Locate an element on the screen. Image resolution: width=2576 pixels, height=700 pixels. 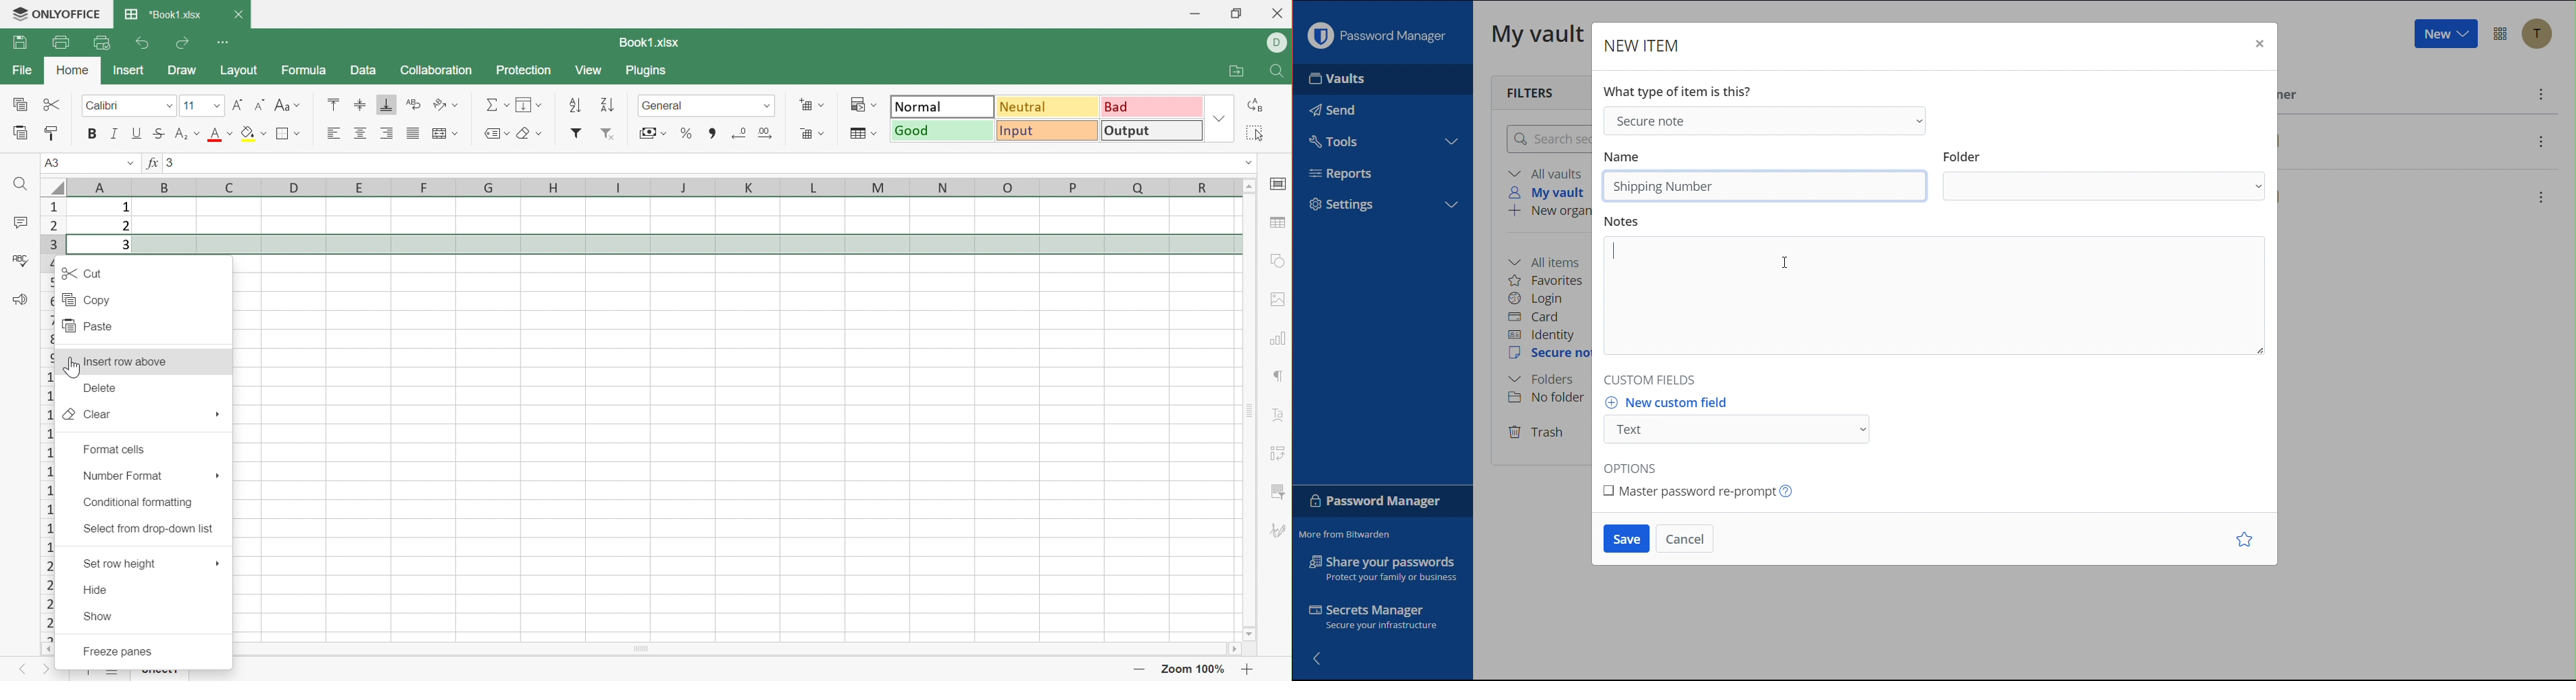
Redo is located at coordinates (183, 43).